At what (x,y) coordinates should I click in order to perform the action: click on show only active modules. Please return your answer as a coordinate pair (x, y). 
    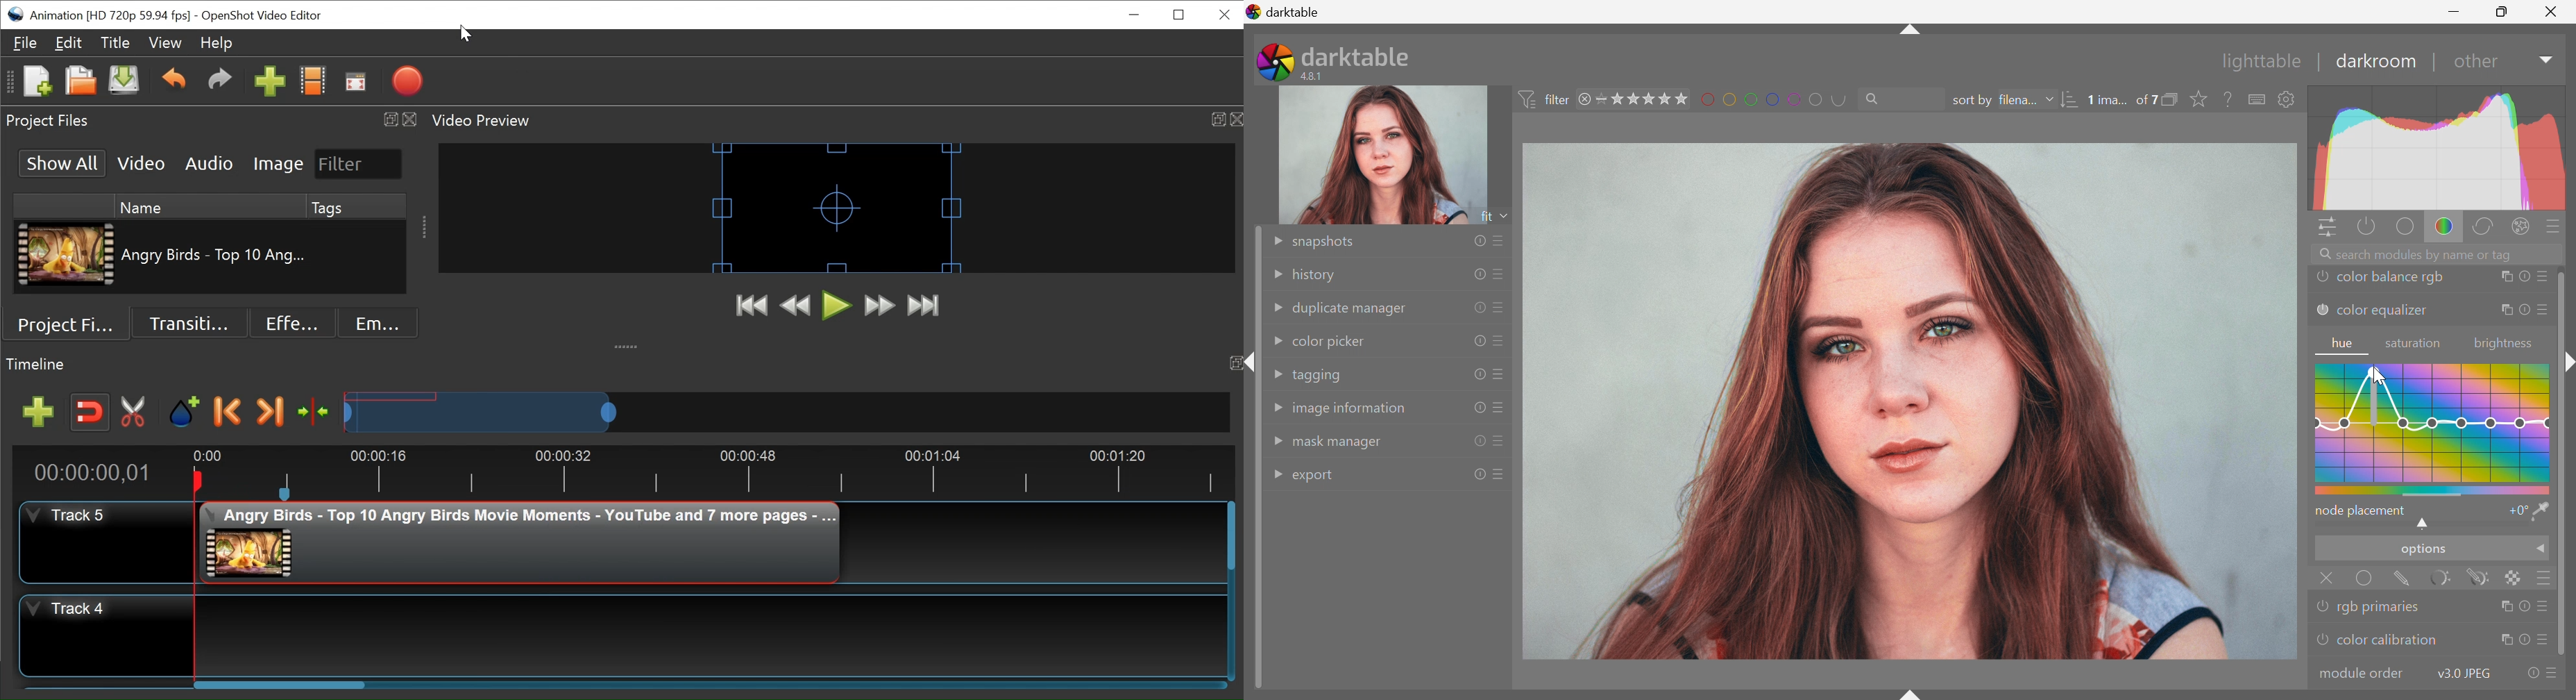
    Looking at the image, I should click on (2365, 226).